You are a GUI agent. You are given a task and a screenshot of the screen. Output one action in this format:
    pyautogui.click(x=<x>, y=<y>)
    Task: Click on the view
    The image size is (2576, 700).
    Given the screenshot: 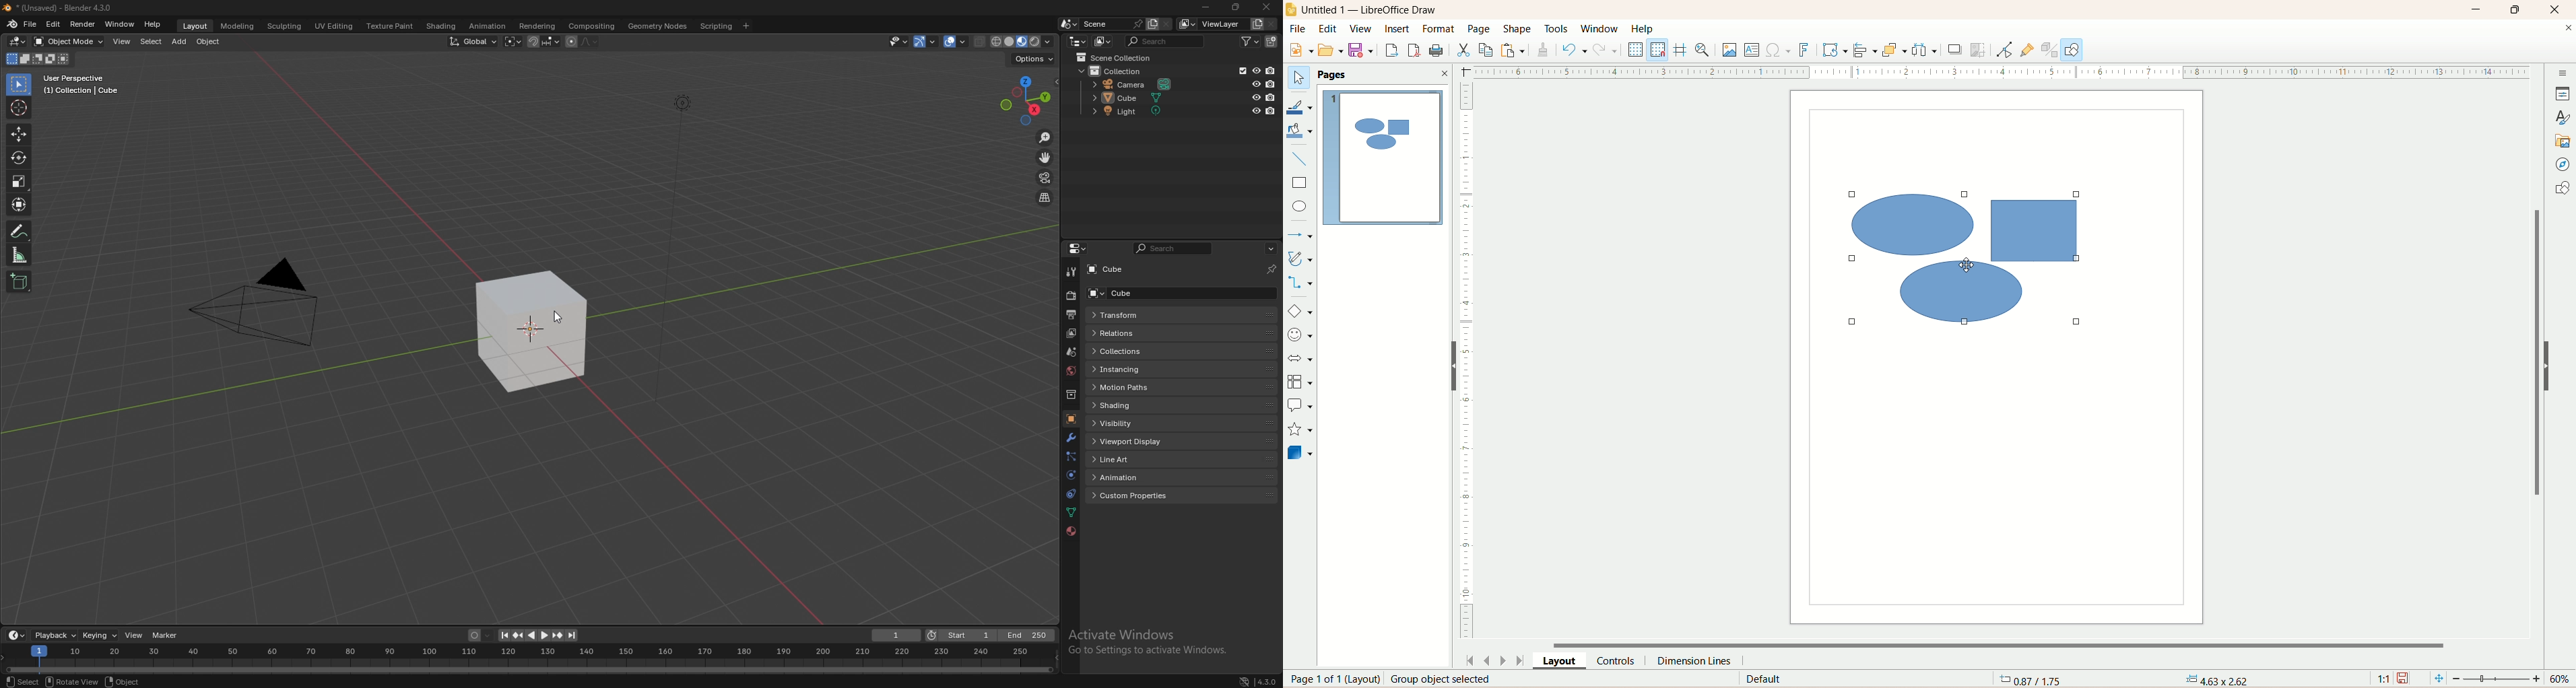 What is the action you would take?
    pyautogui.click(x=1361, y=28)
    